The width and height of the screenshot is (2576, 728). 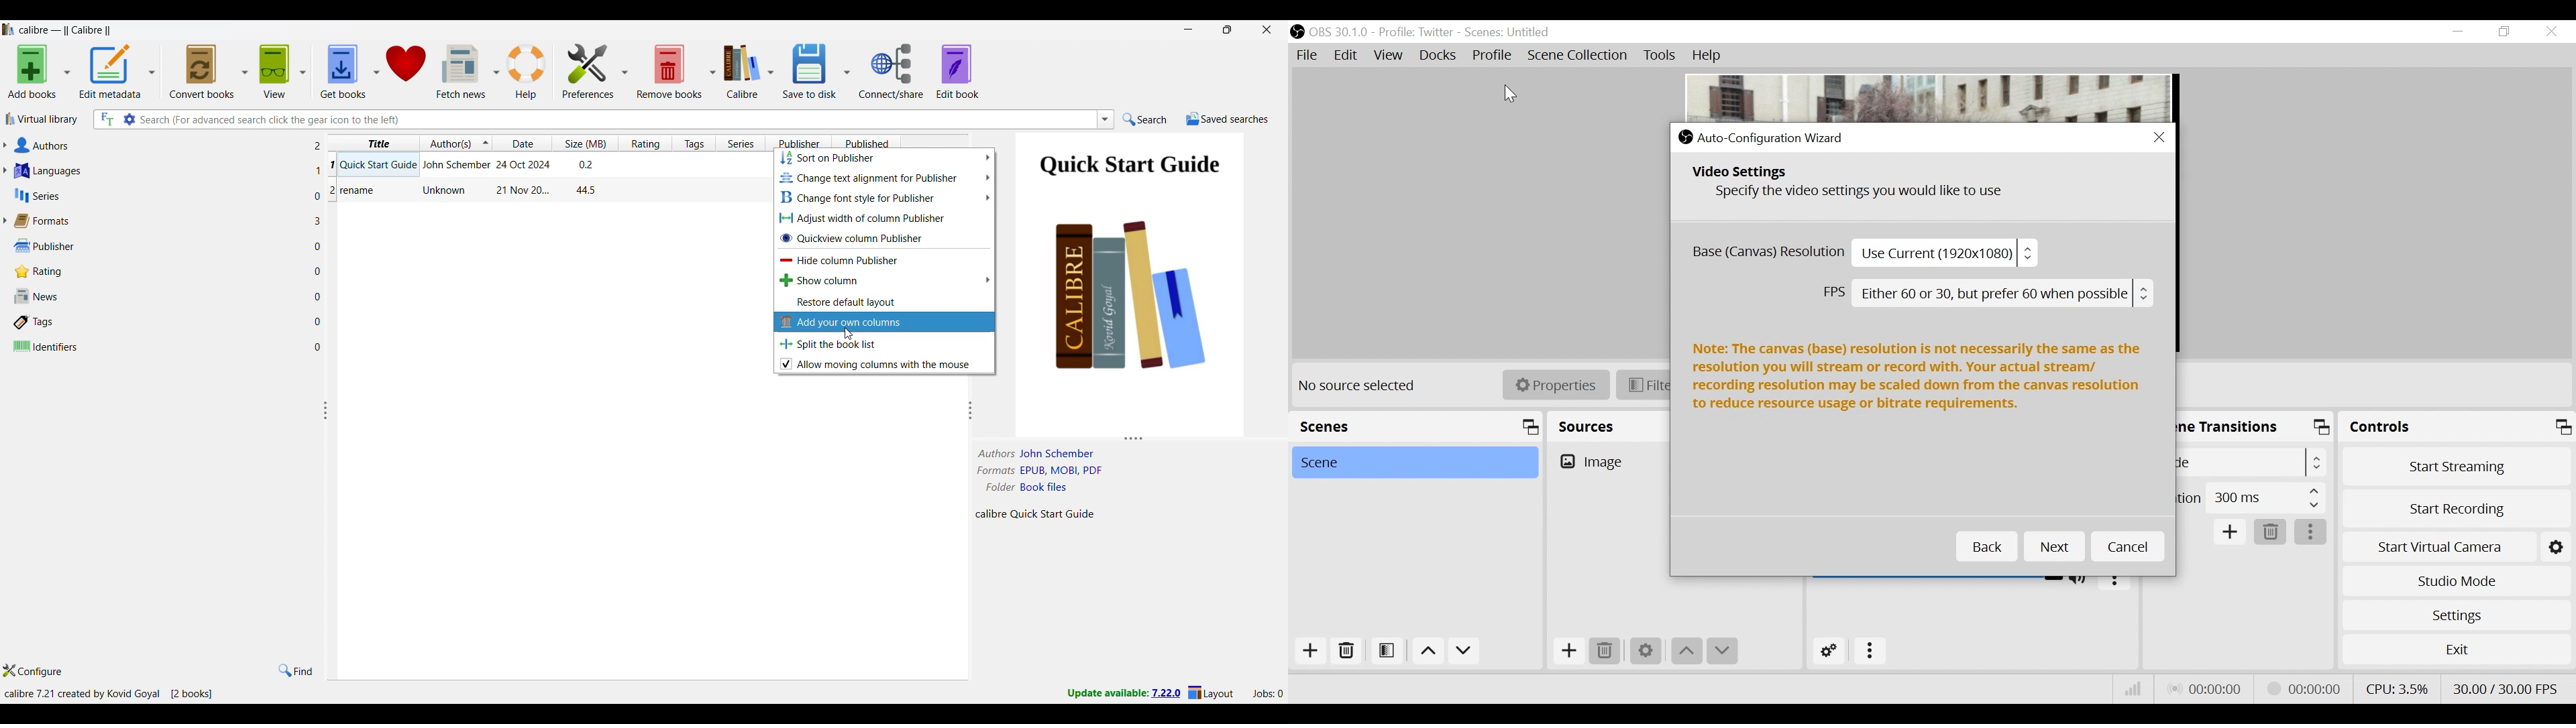 I want to click on View, so click(x=1390, y=56).